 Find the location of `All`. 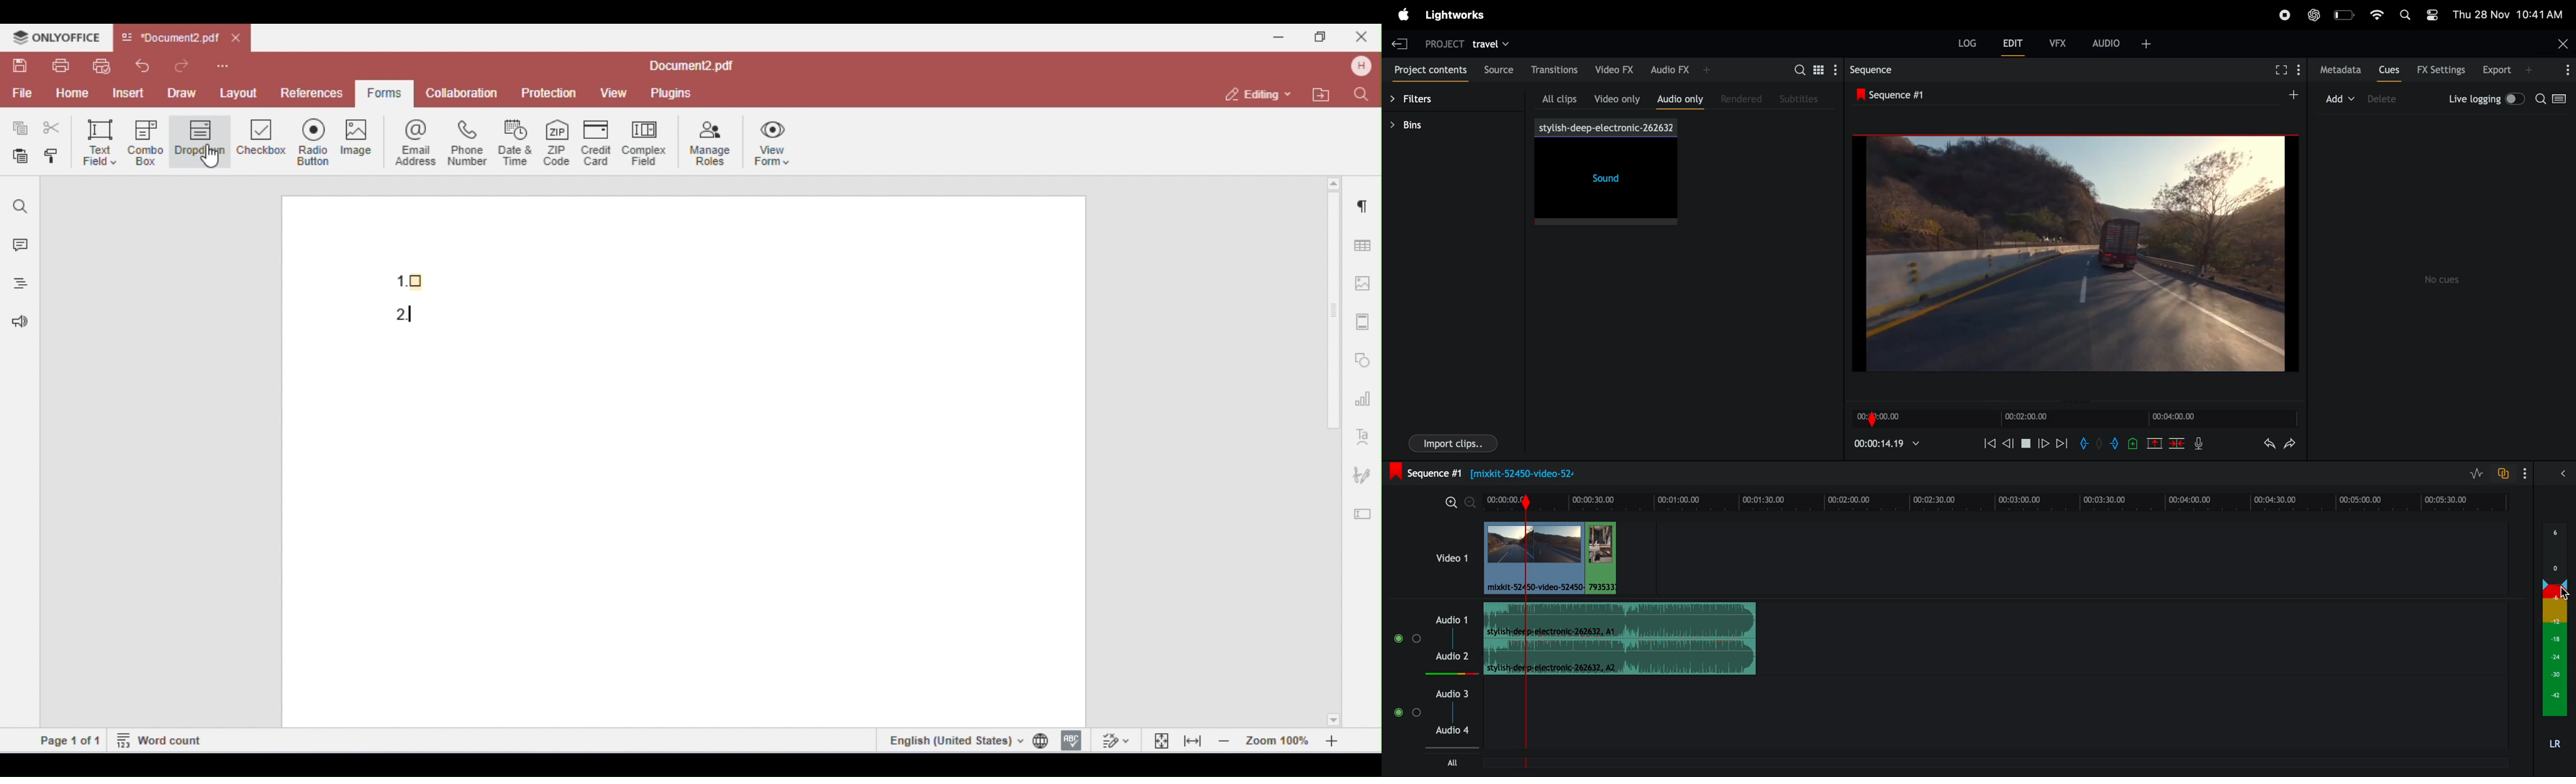

All is located at coordinates (1451, 762).